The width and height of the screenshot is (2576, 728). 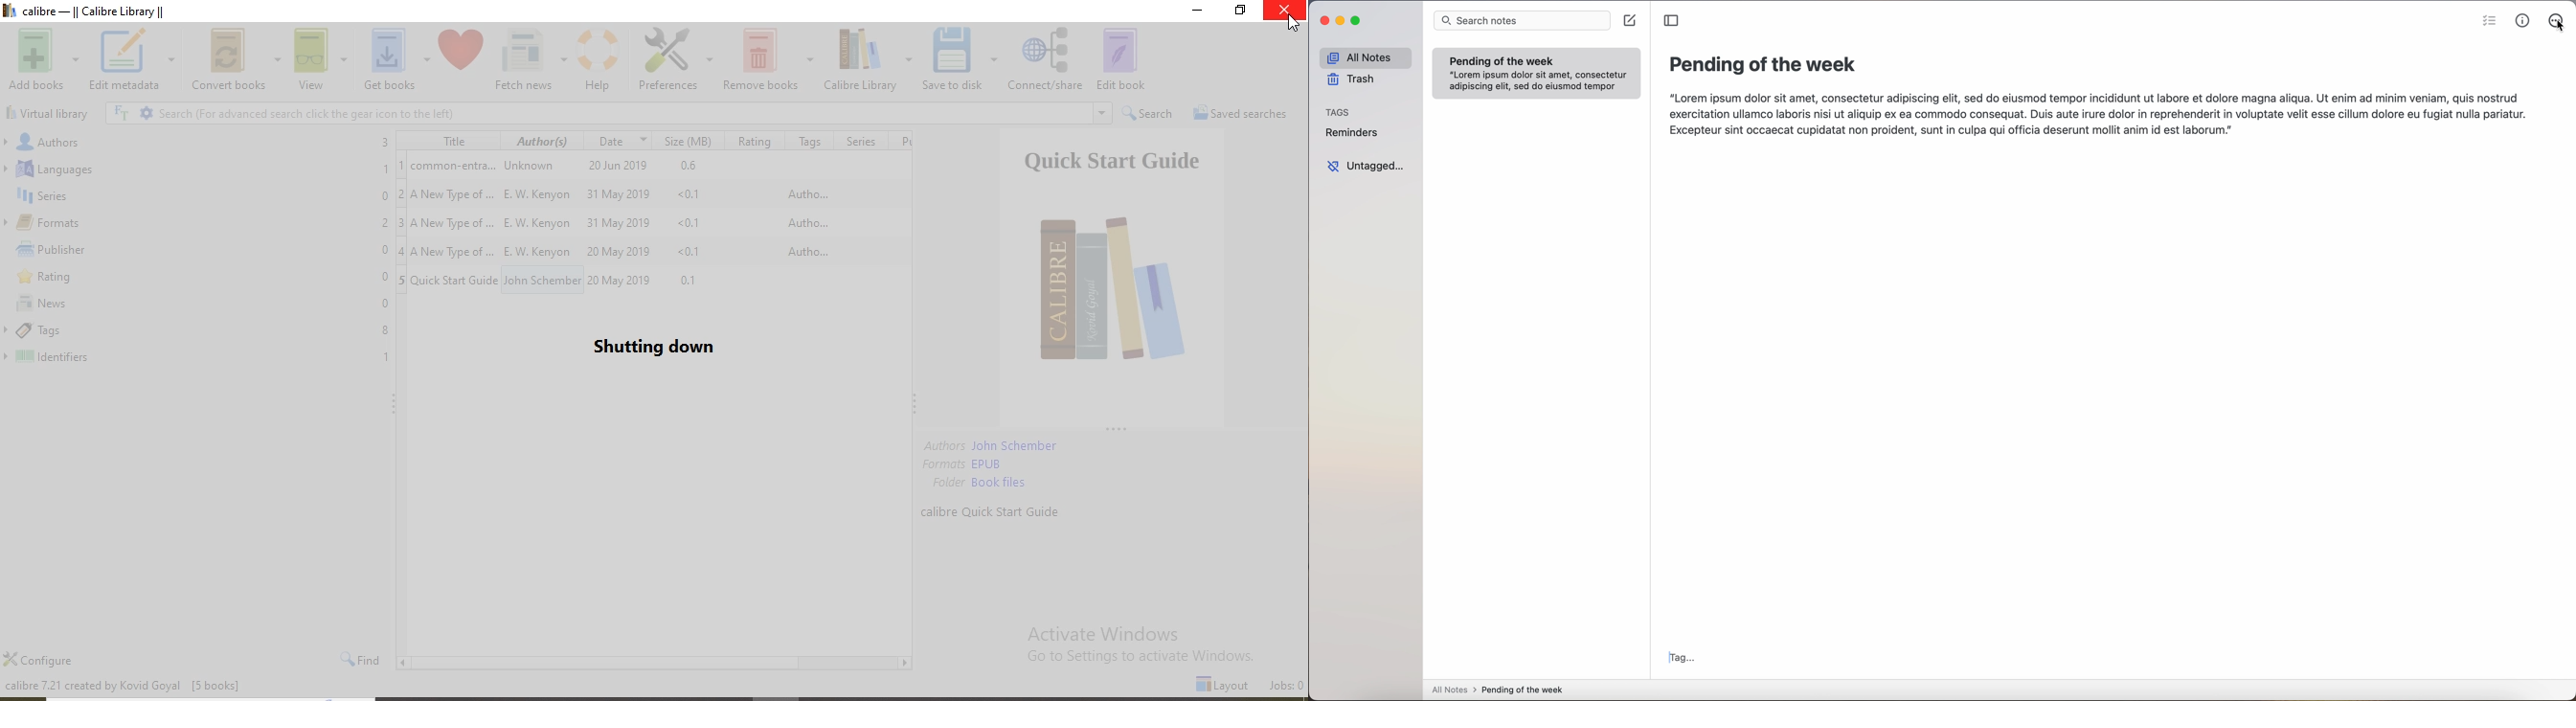 I want to click on common-entra..., so click(x=454, y=166).